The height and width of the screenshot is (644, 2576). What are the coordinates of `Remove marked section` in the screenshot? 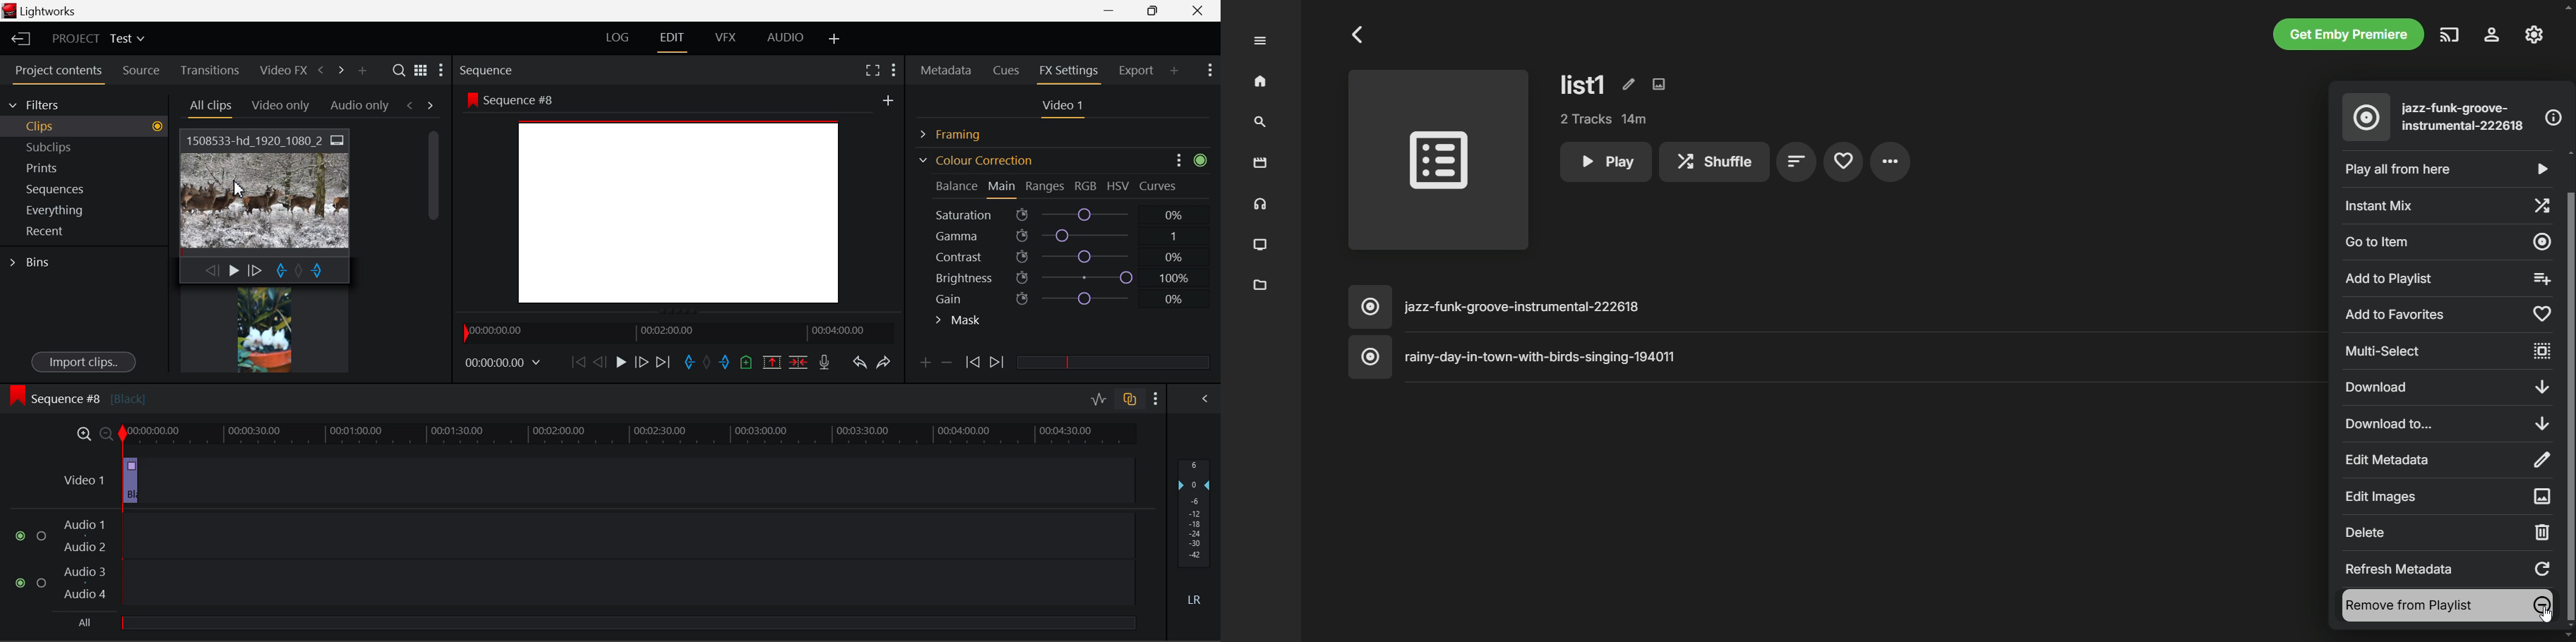 It's located at (772, 361).